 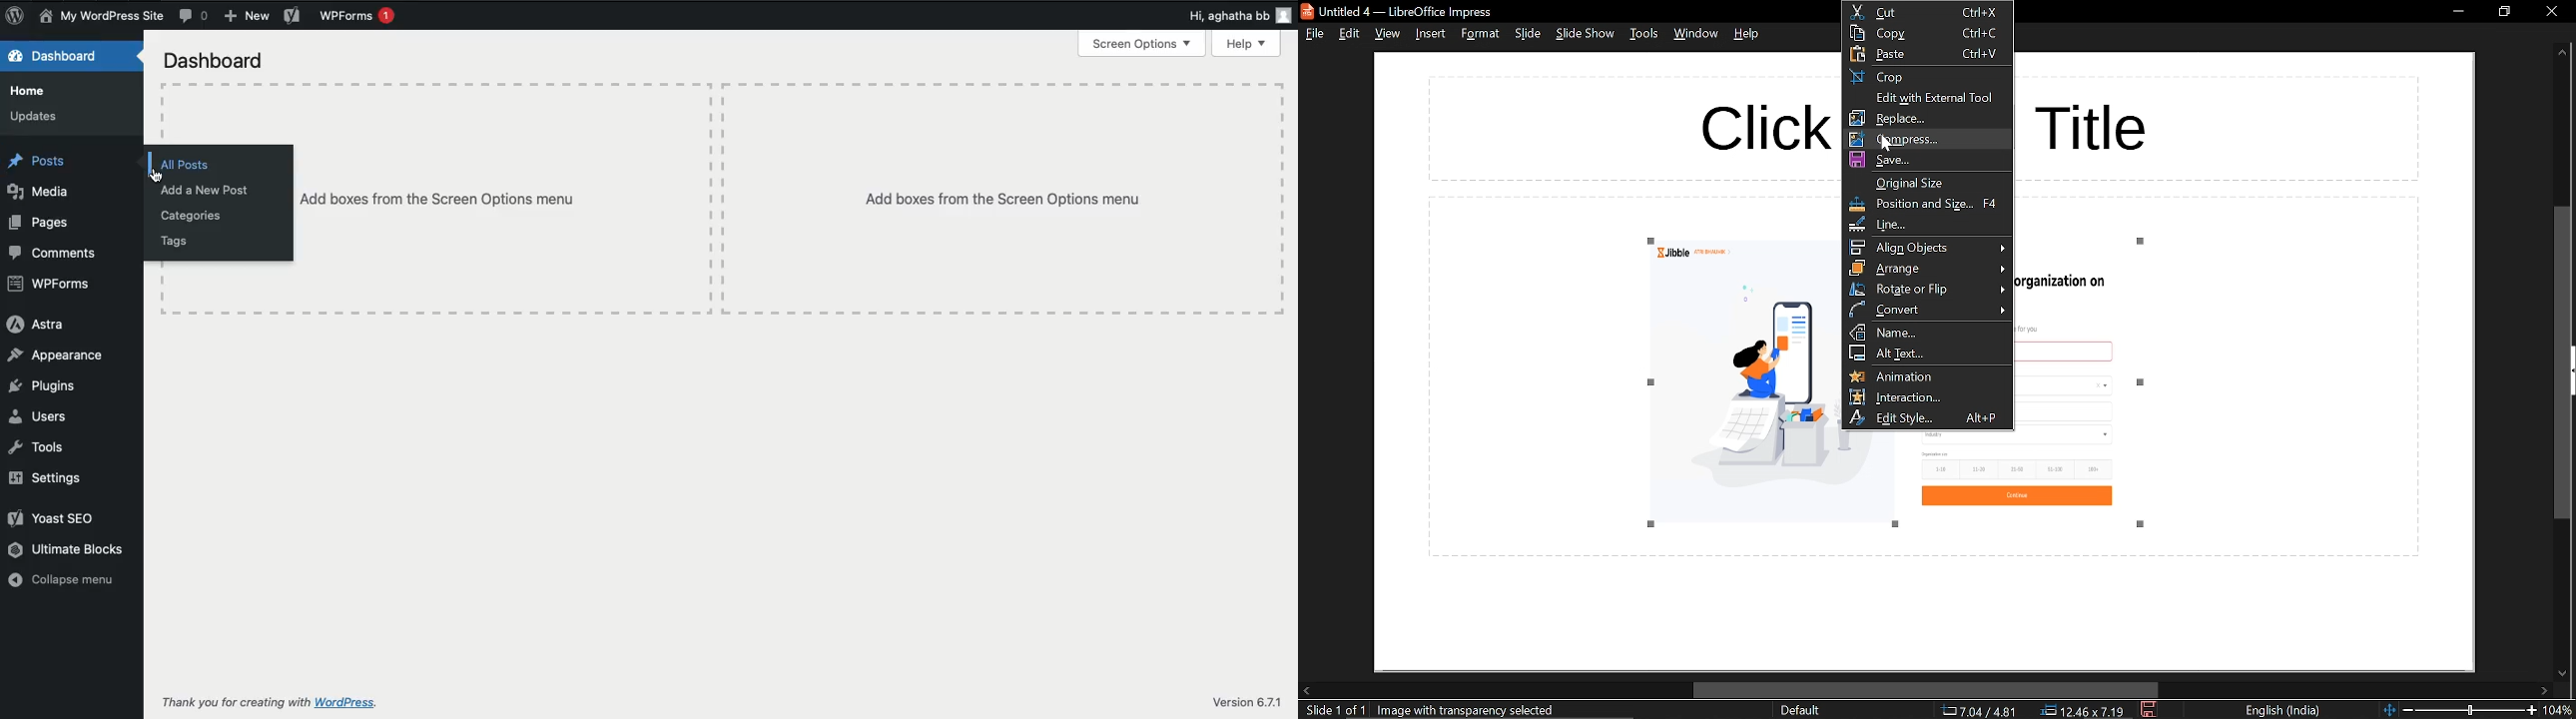 What do you see at coordinates (1432, 34) in the screenshot?
I see `insert` at bounding box center [1432, 34].